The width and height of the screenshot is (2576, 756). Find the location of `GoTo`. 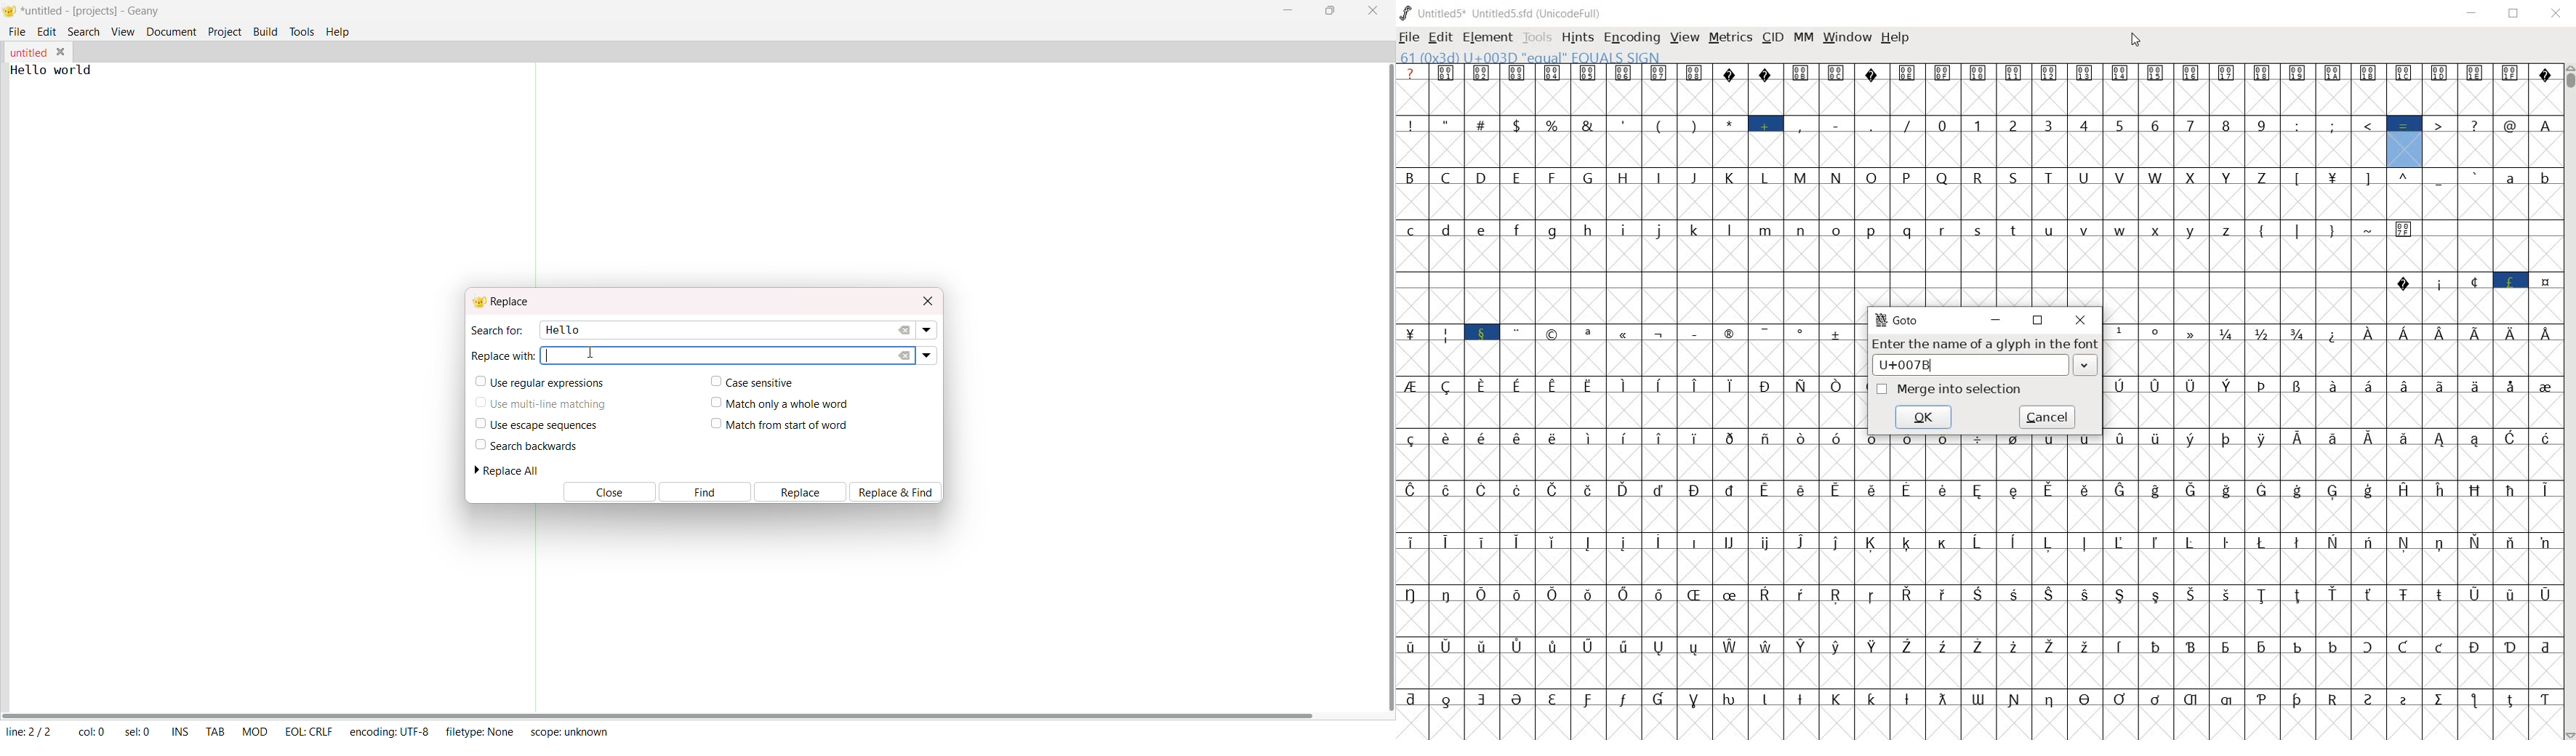

GoTo is located at coordinates (1897, 320).